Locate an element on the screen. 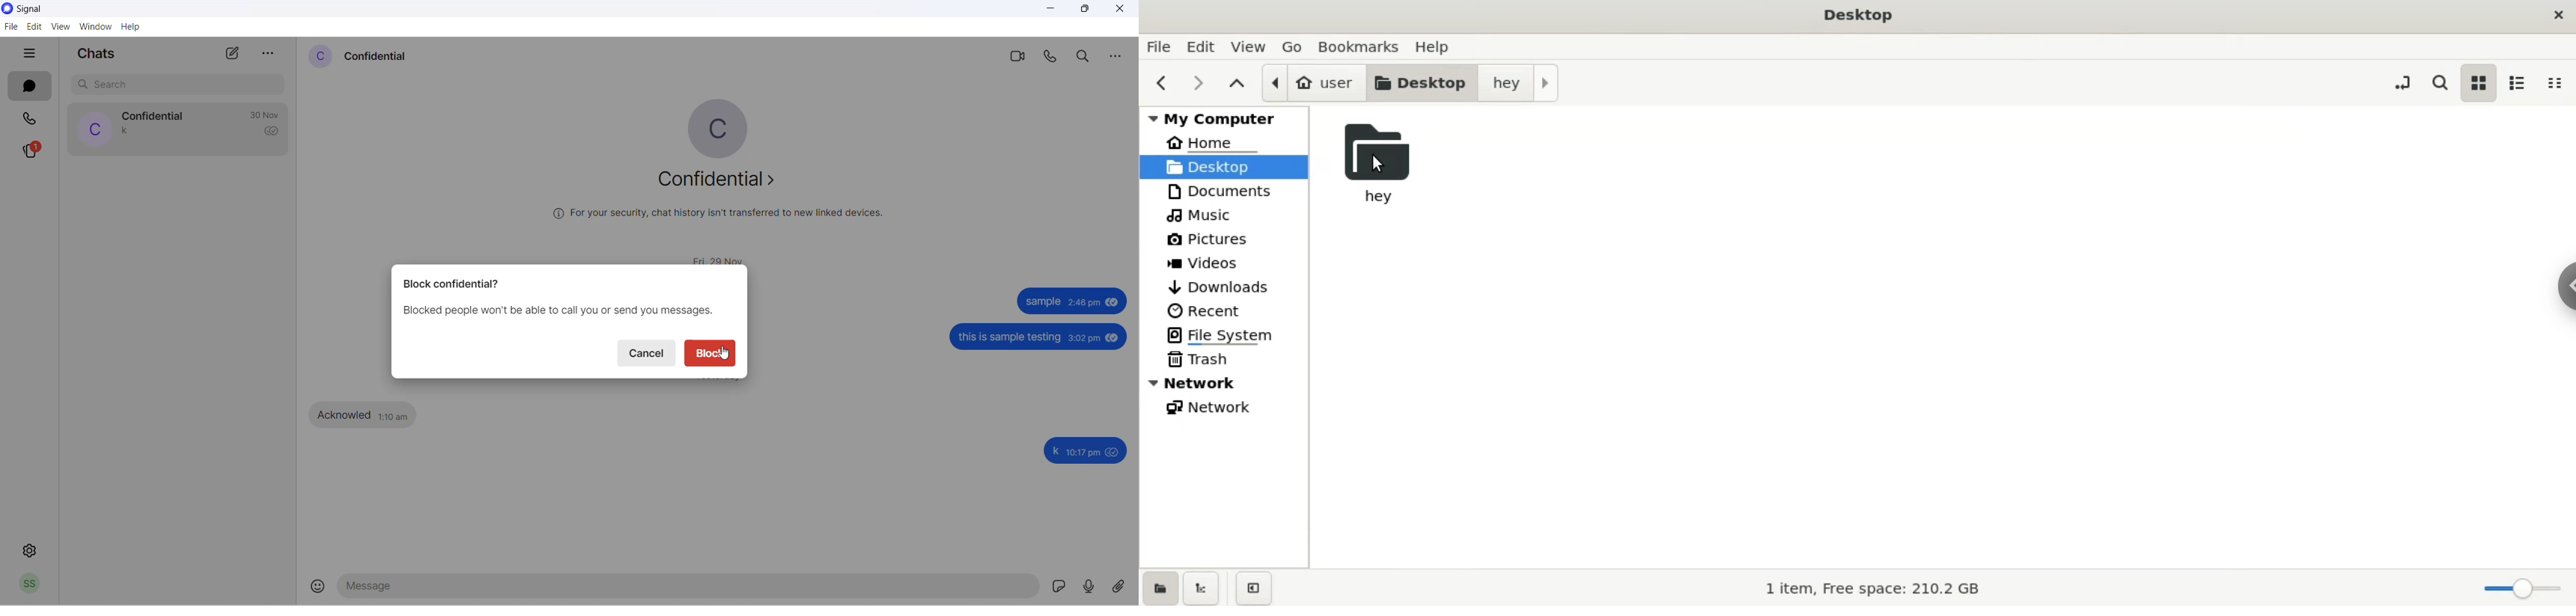  seen is located at coordinates (1114, 301).